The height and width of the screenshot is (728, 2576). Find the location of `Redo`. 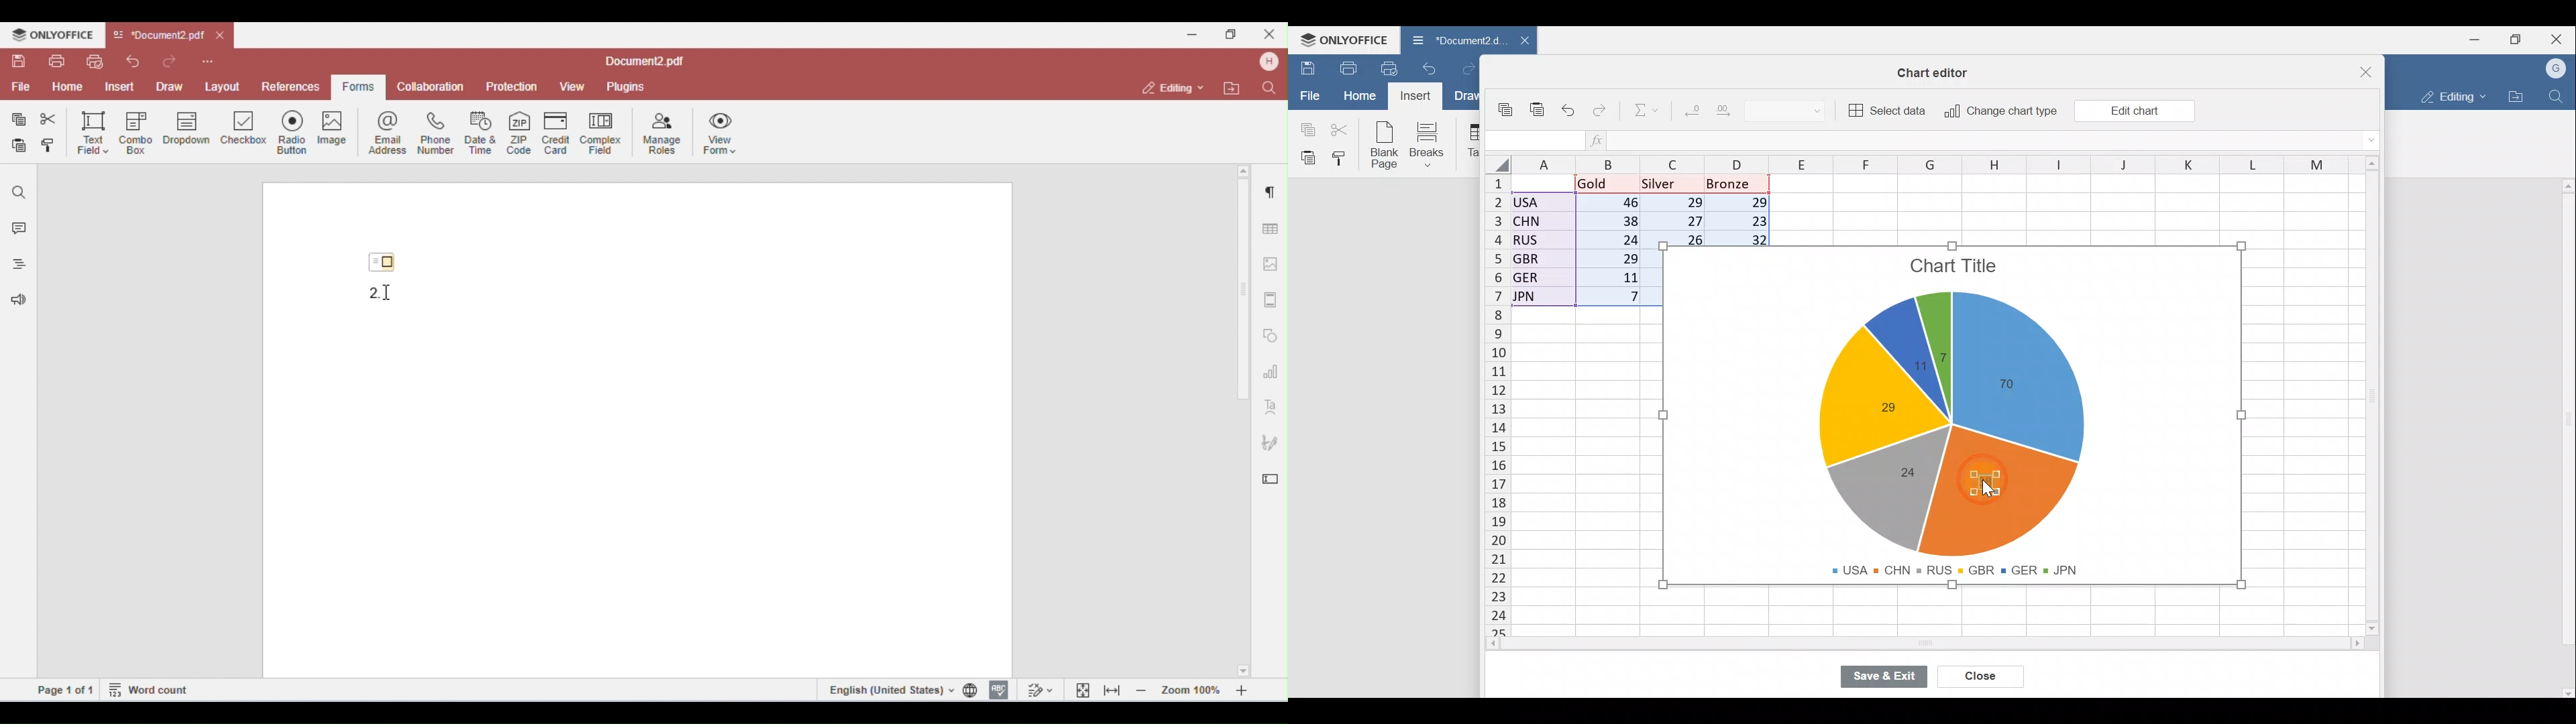

Redo is located at coordinates (1474, 70).